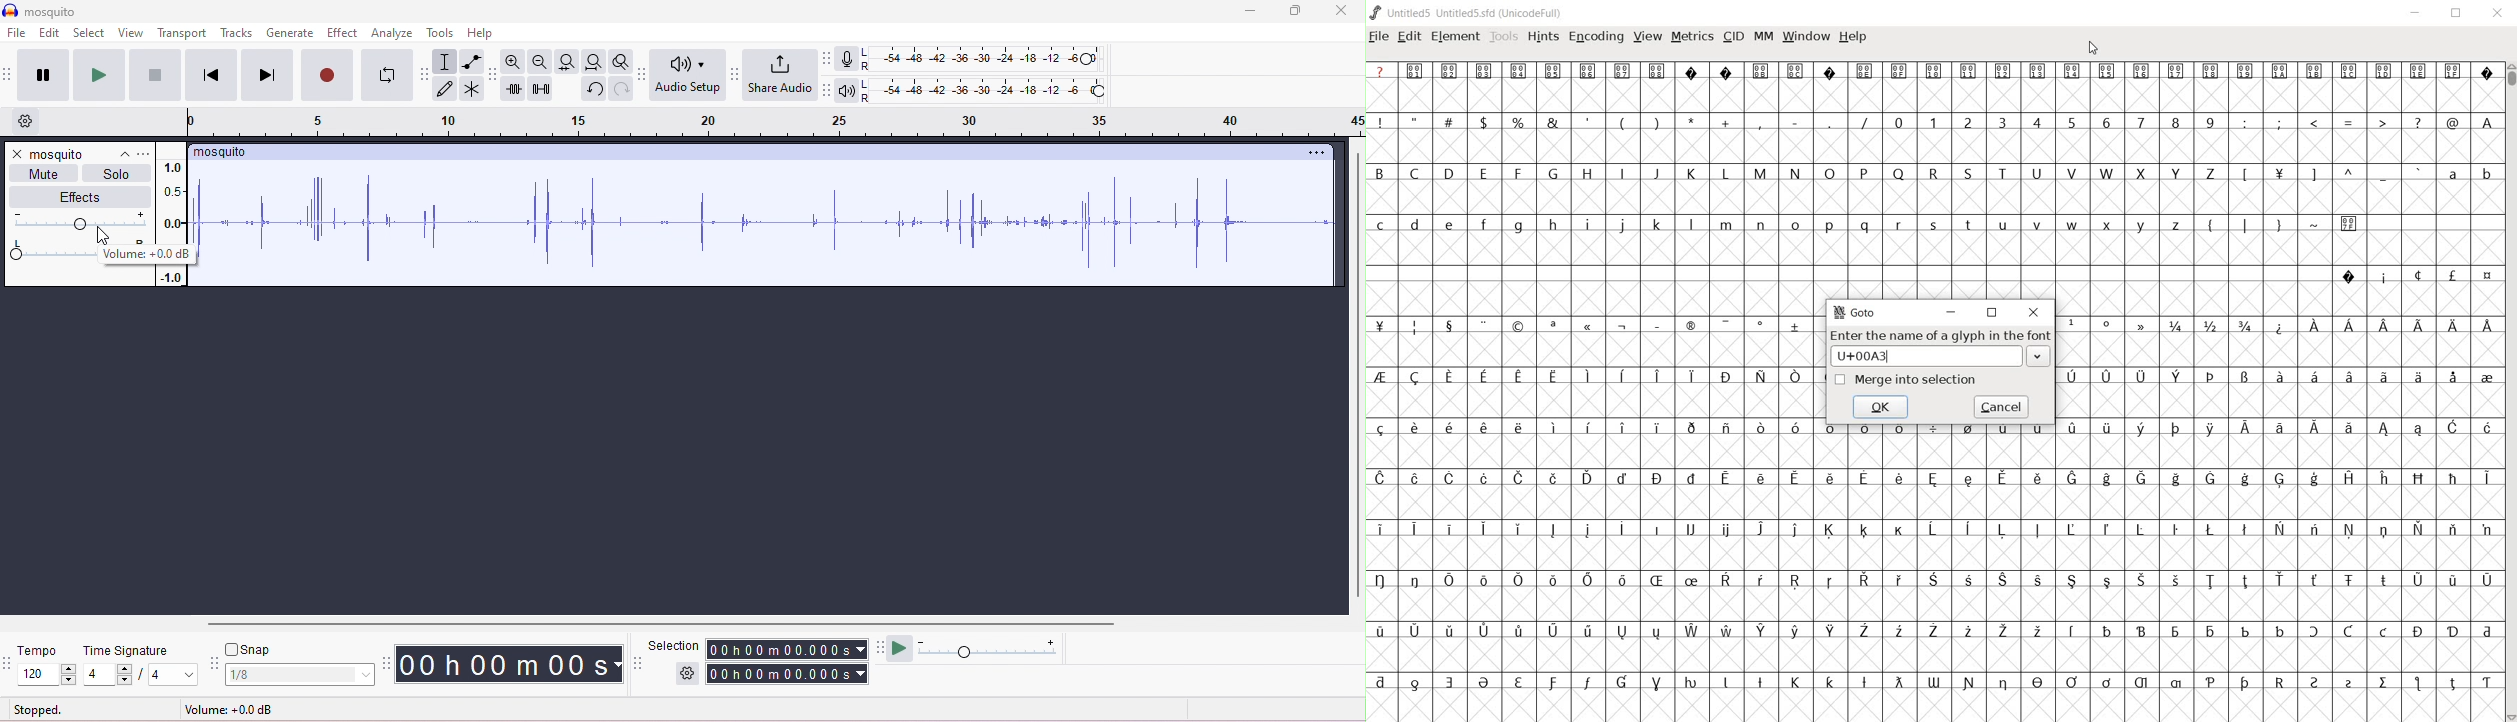  What do you see at coordinates (767, 222) in the screenshot?
I see `waveform` at bounding box center [767, 222].